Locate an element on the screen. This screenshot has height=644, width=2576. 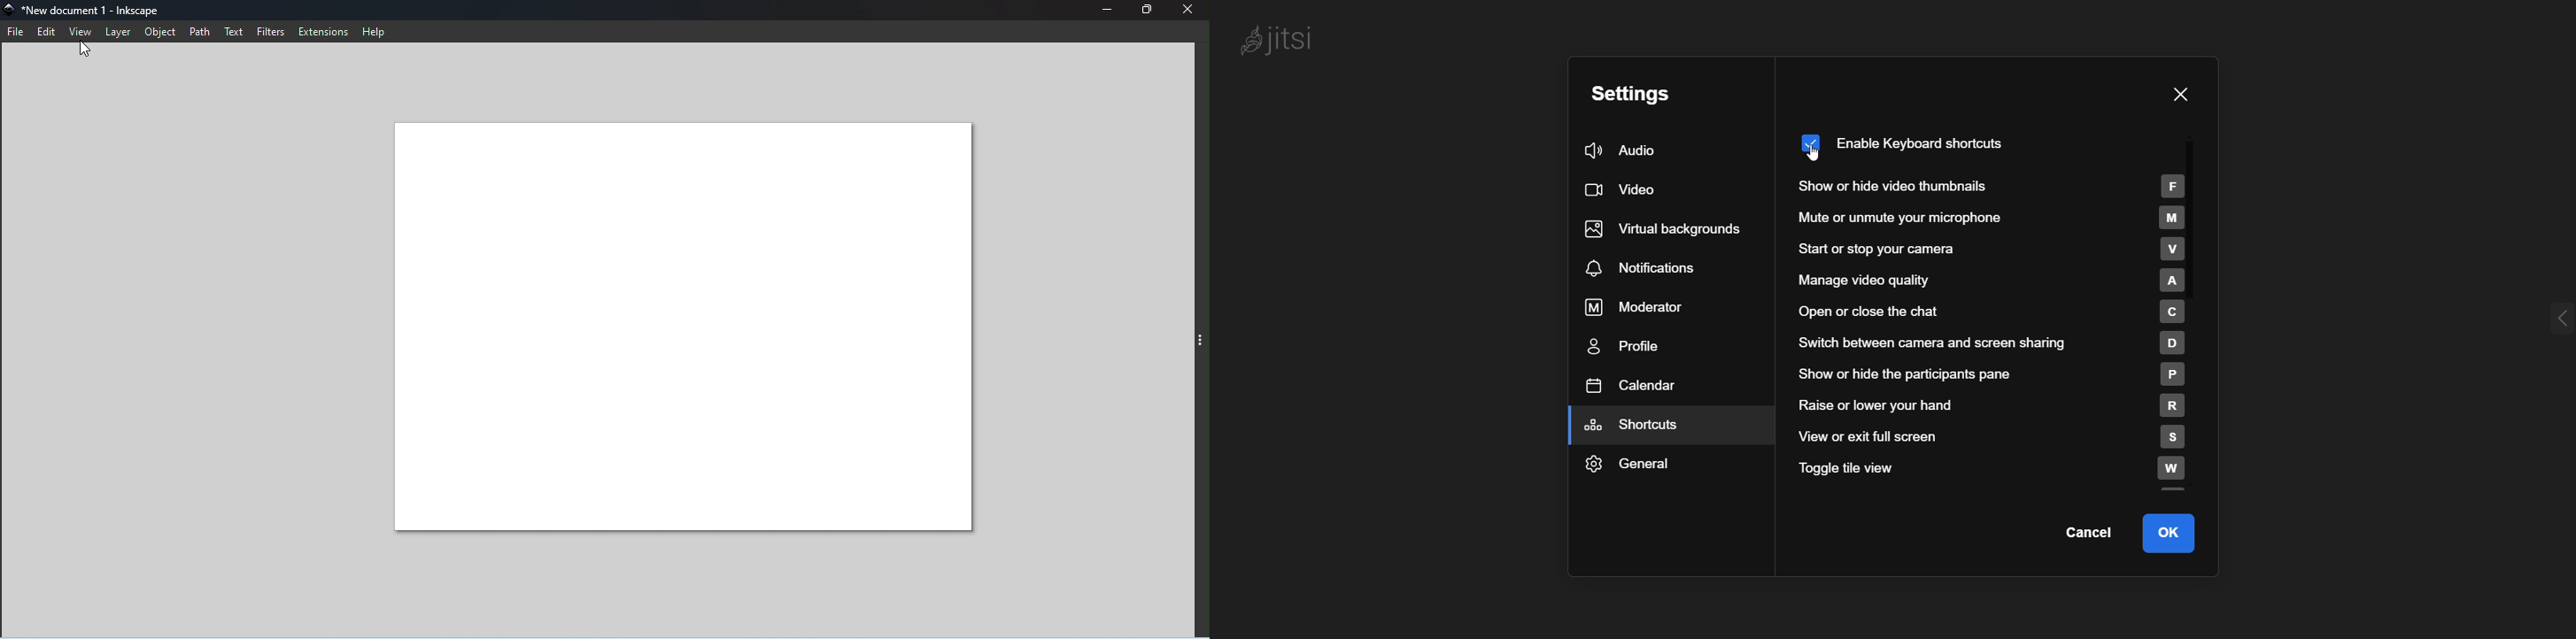
toggle tile view is located at coordinates (2000, 469).